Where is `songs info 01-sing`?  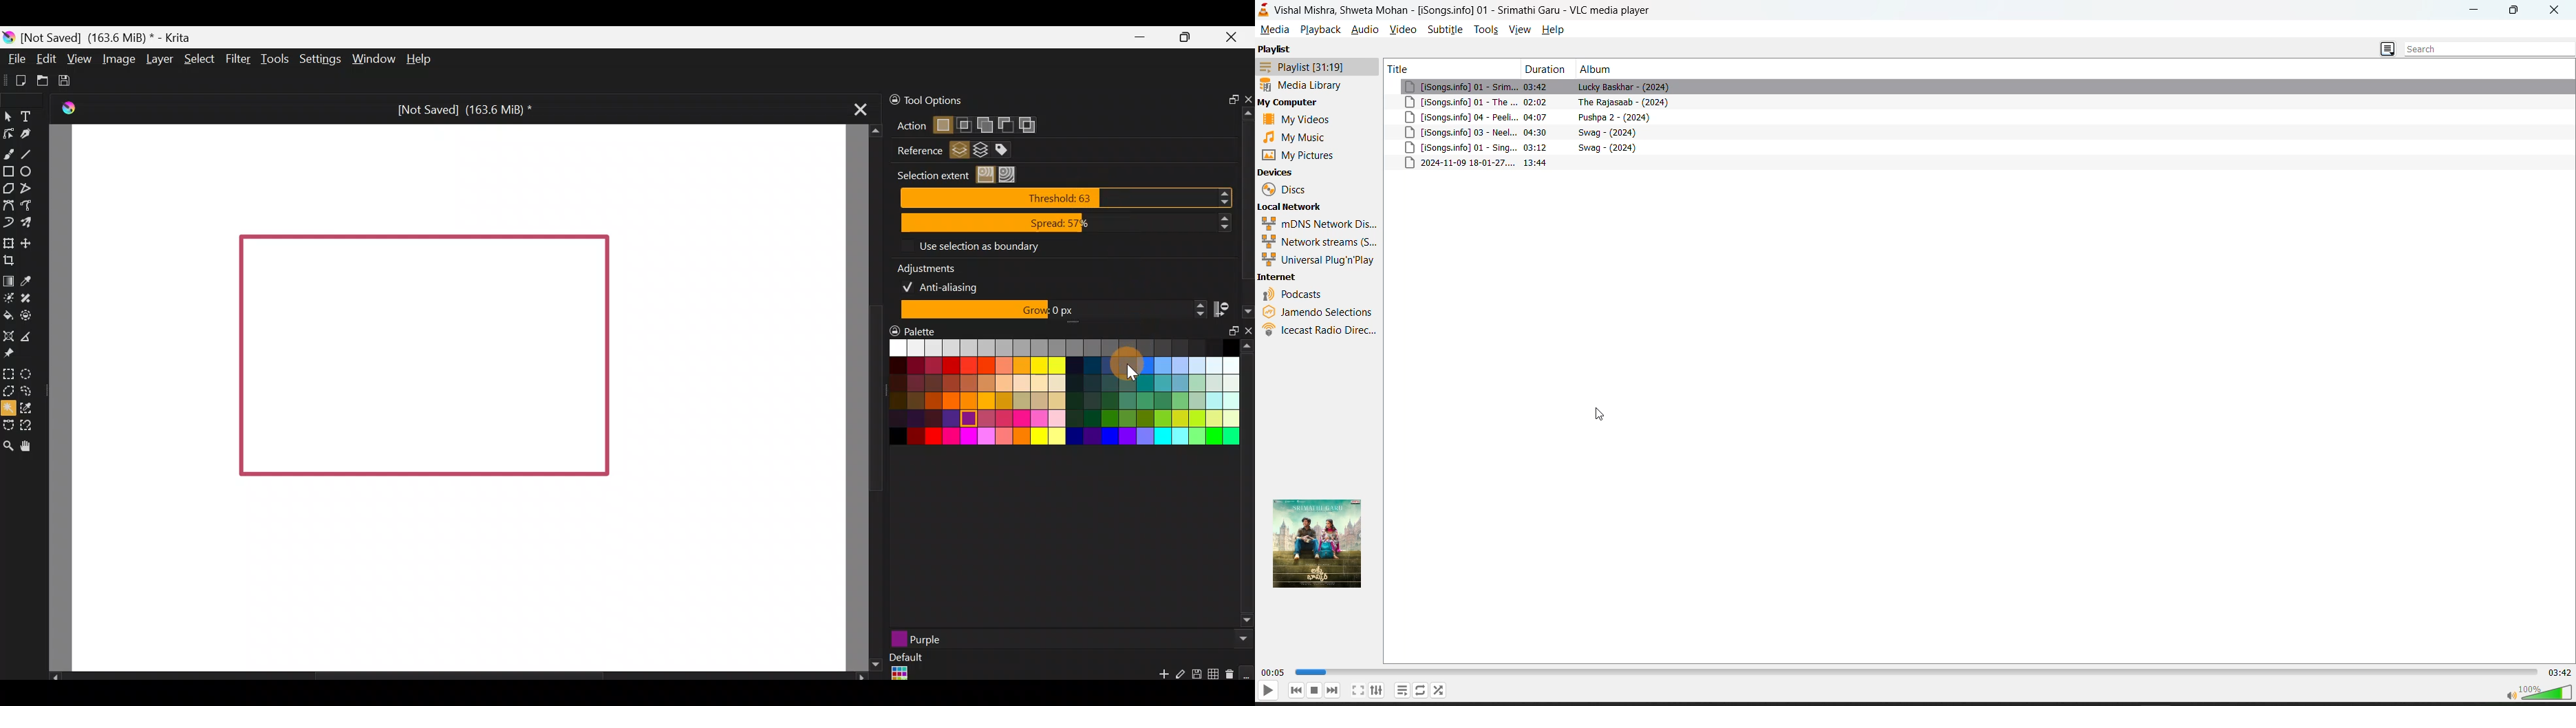
songs info 01-sing is located at coordinates (1458, 147).